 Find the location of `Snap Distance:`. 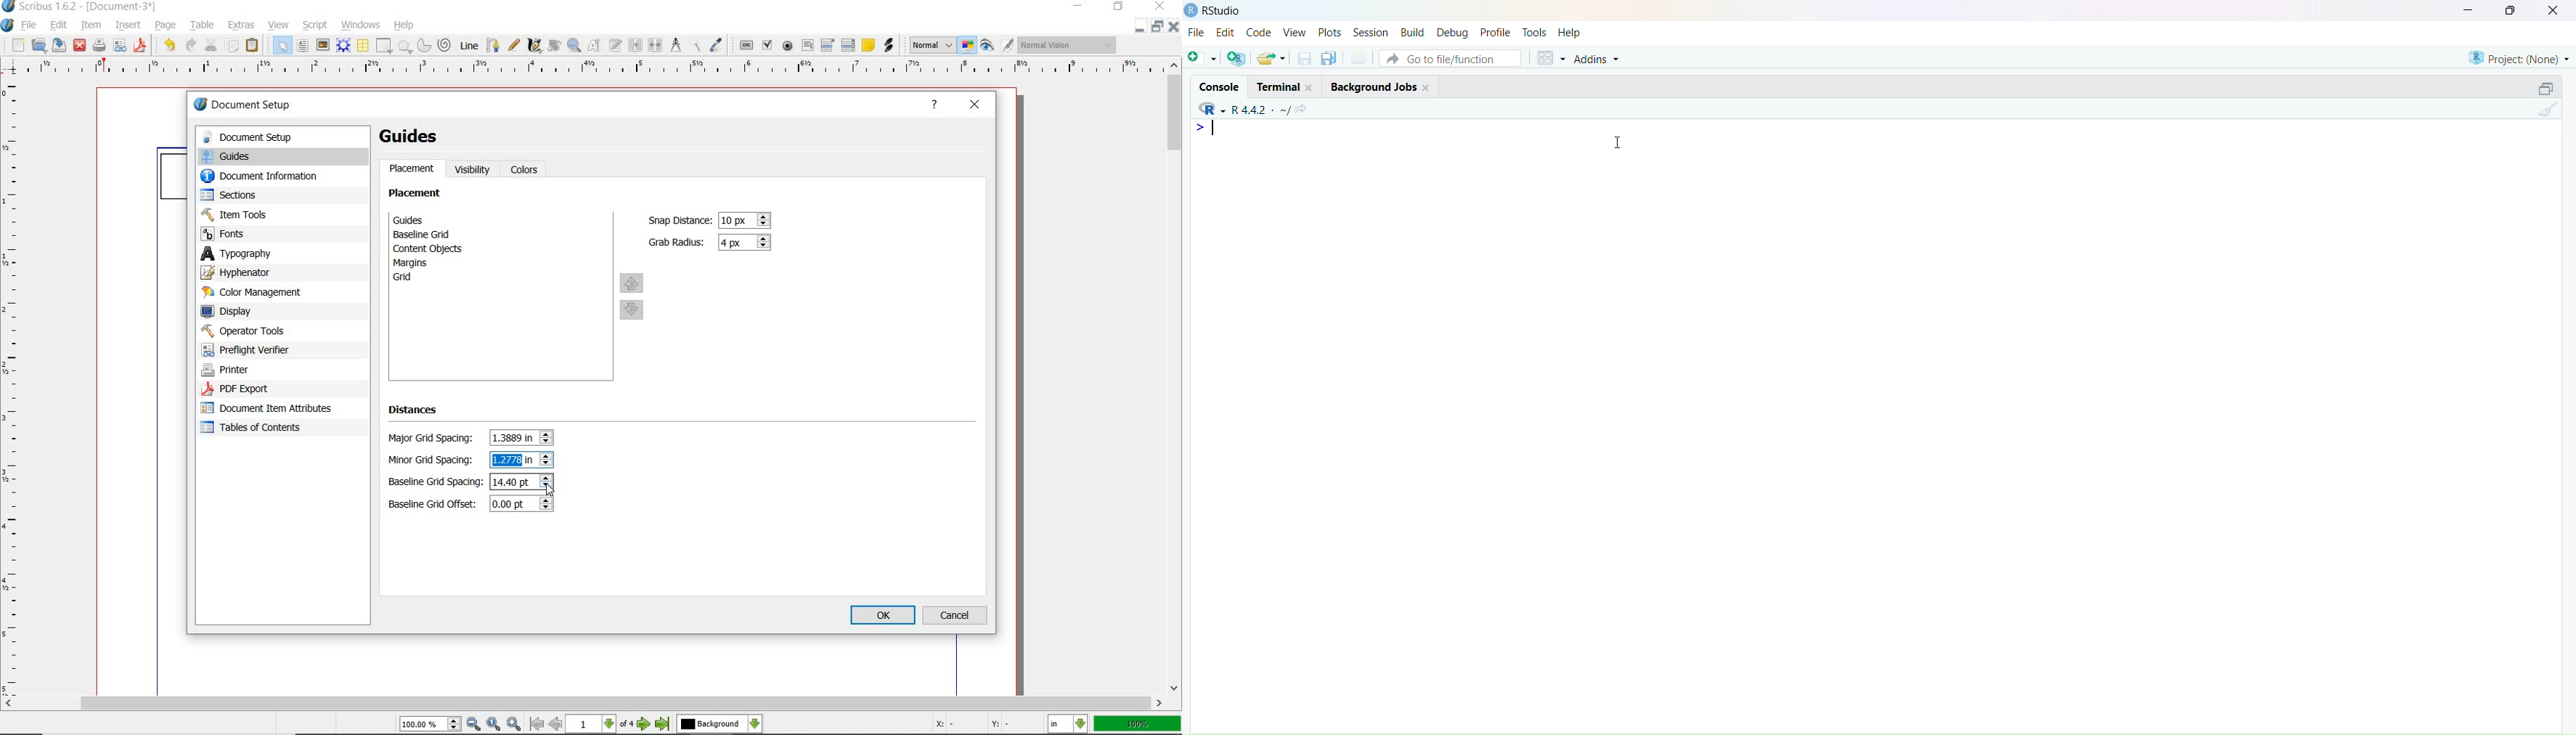

Snap Distance: is located at coordinates (678, 220).